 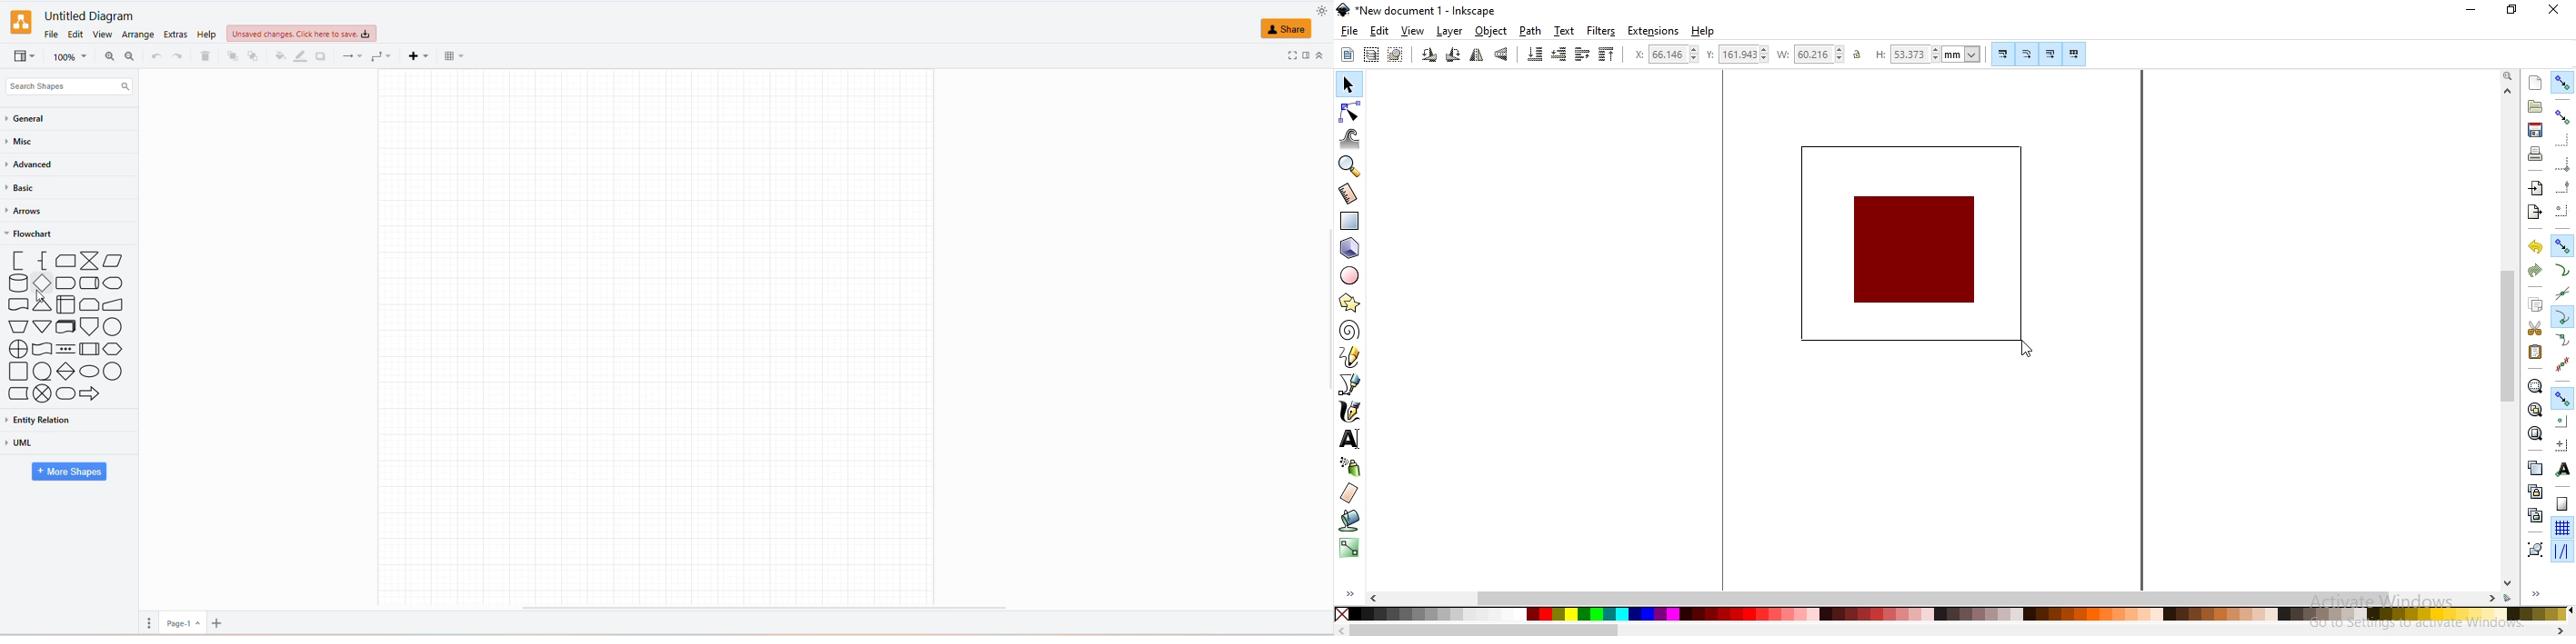 What do you see at coordinates (2074, 55) in the screenshot?
I see `move patterns along with objects` at bounding box center [2074, 55].